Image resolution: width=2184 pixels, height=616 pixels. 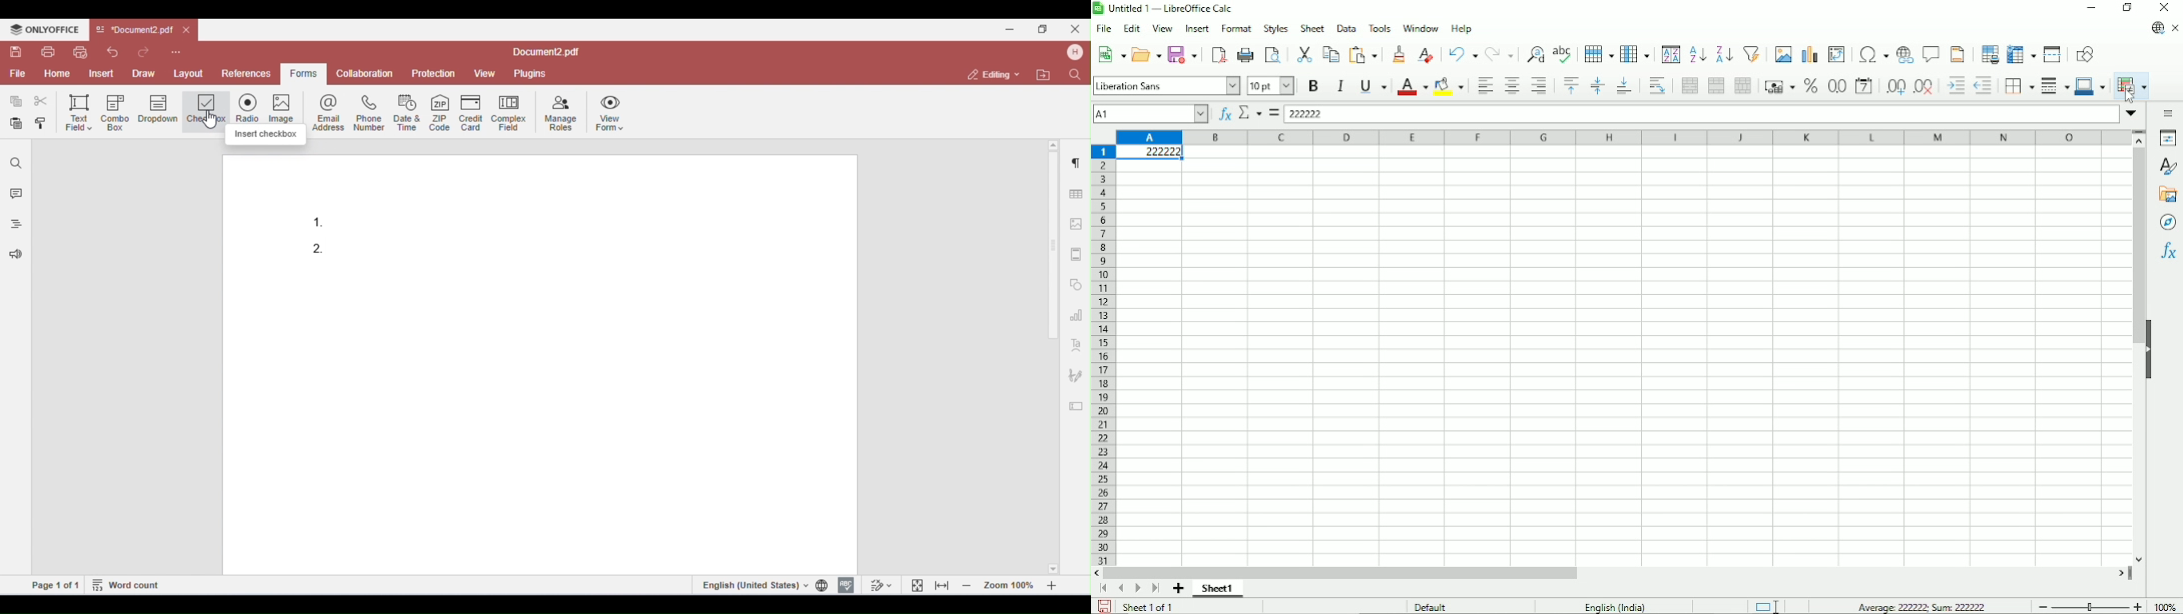 What do you see at coordinates (1462, 53) in the screenshot?
I see `Undo` at bounding box center [1462, 53].